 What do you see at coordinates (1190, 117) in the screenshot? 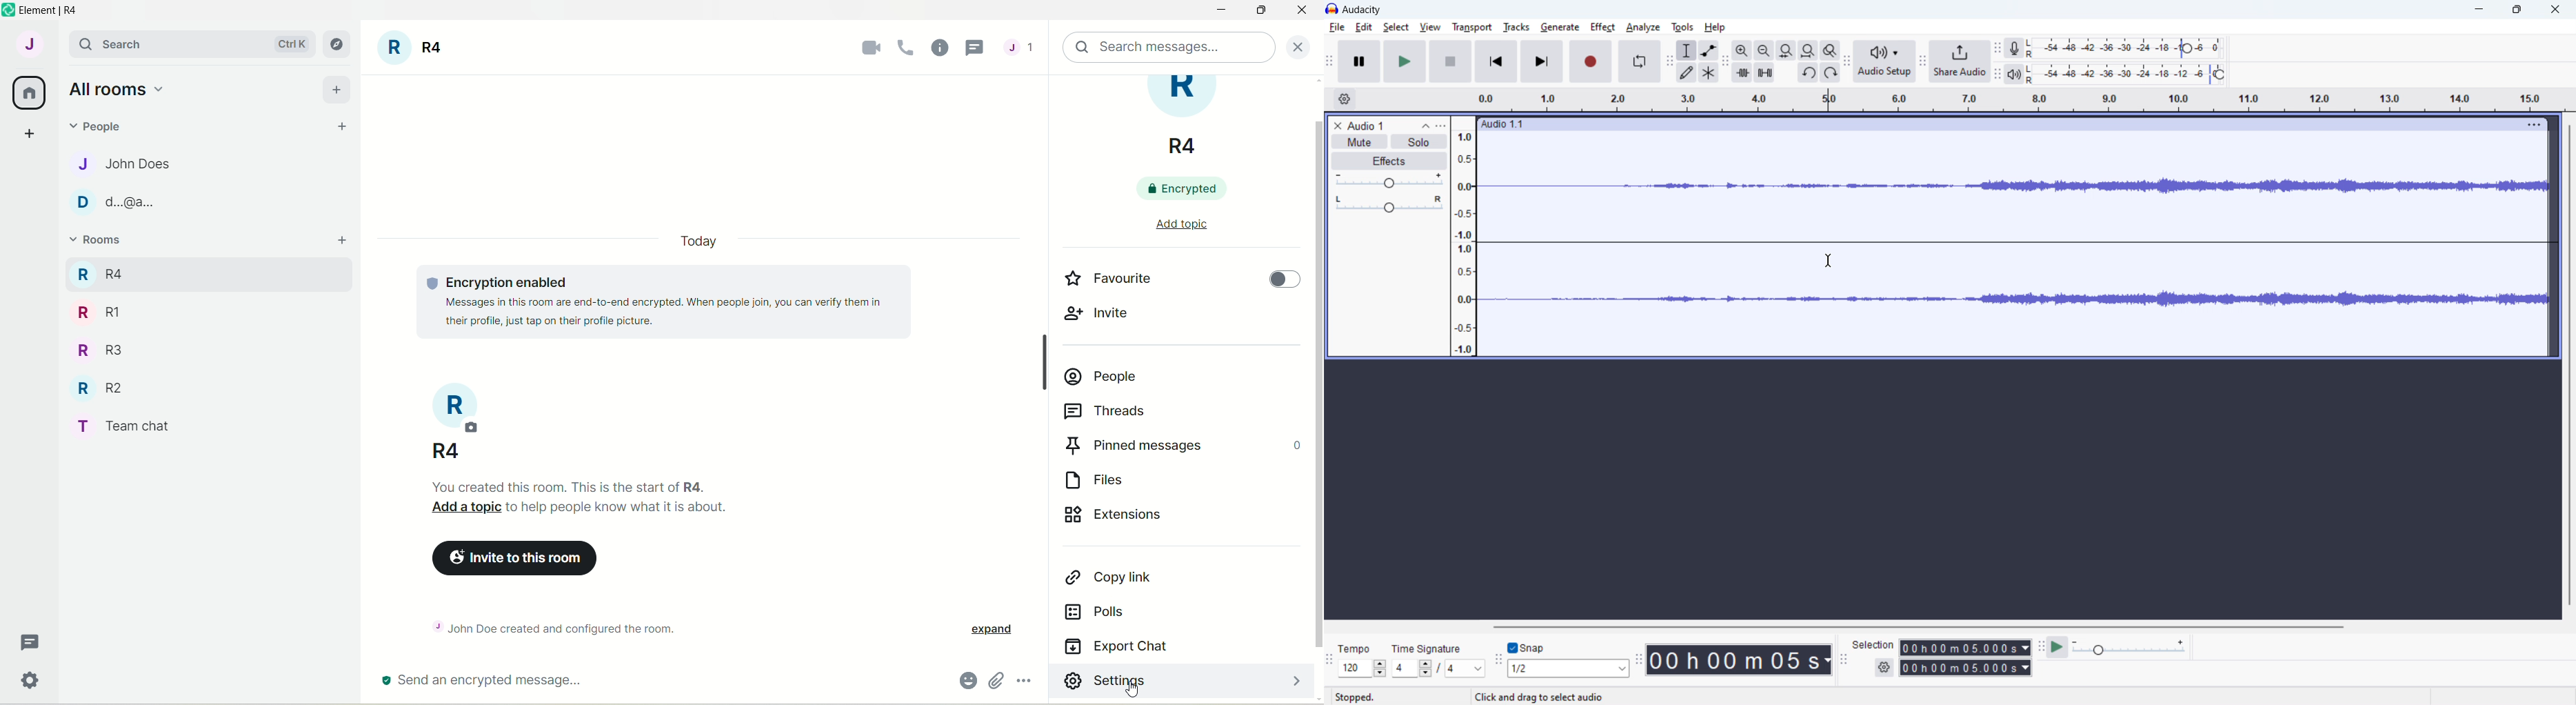
I see `room title` at bounding box center [1190, 117].